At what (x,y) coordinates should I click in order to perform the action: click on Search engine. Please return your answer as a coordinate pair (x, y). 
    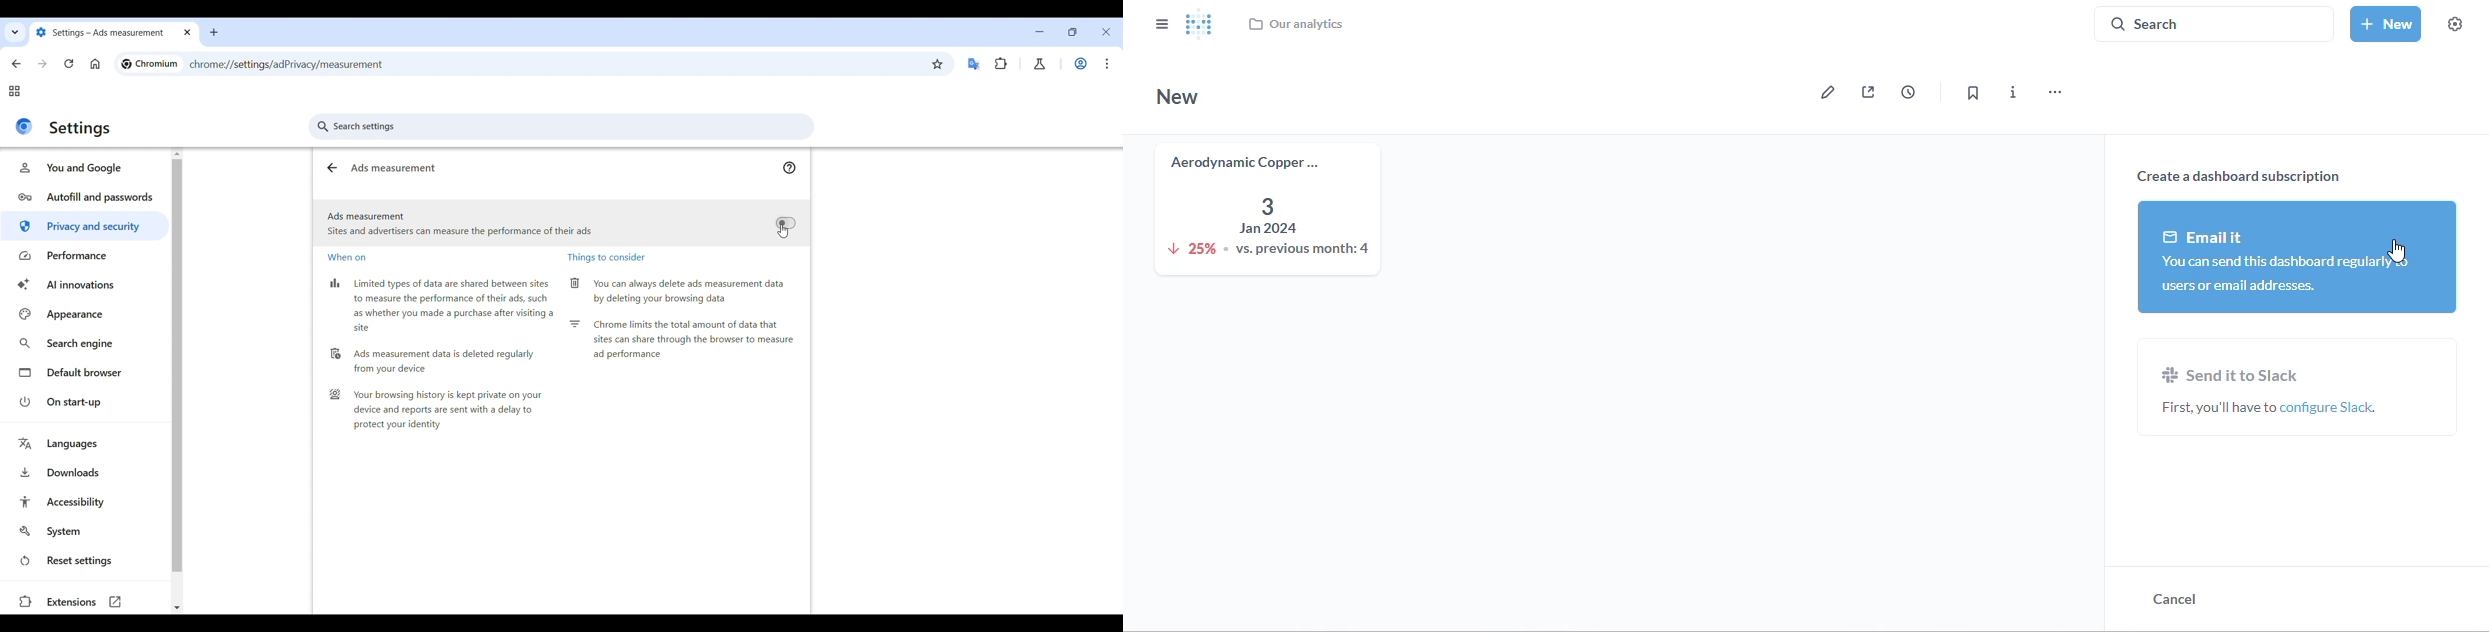
    Looking at the image, I should click on (84, 344).